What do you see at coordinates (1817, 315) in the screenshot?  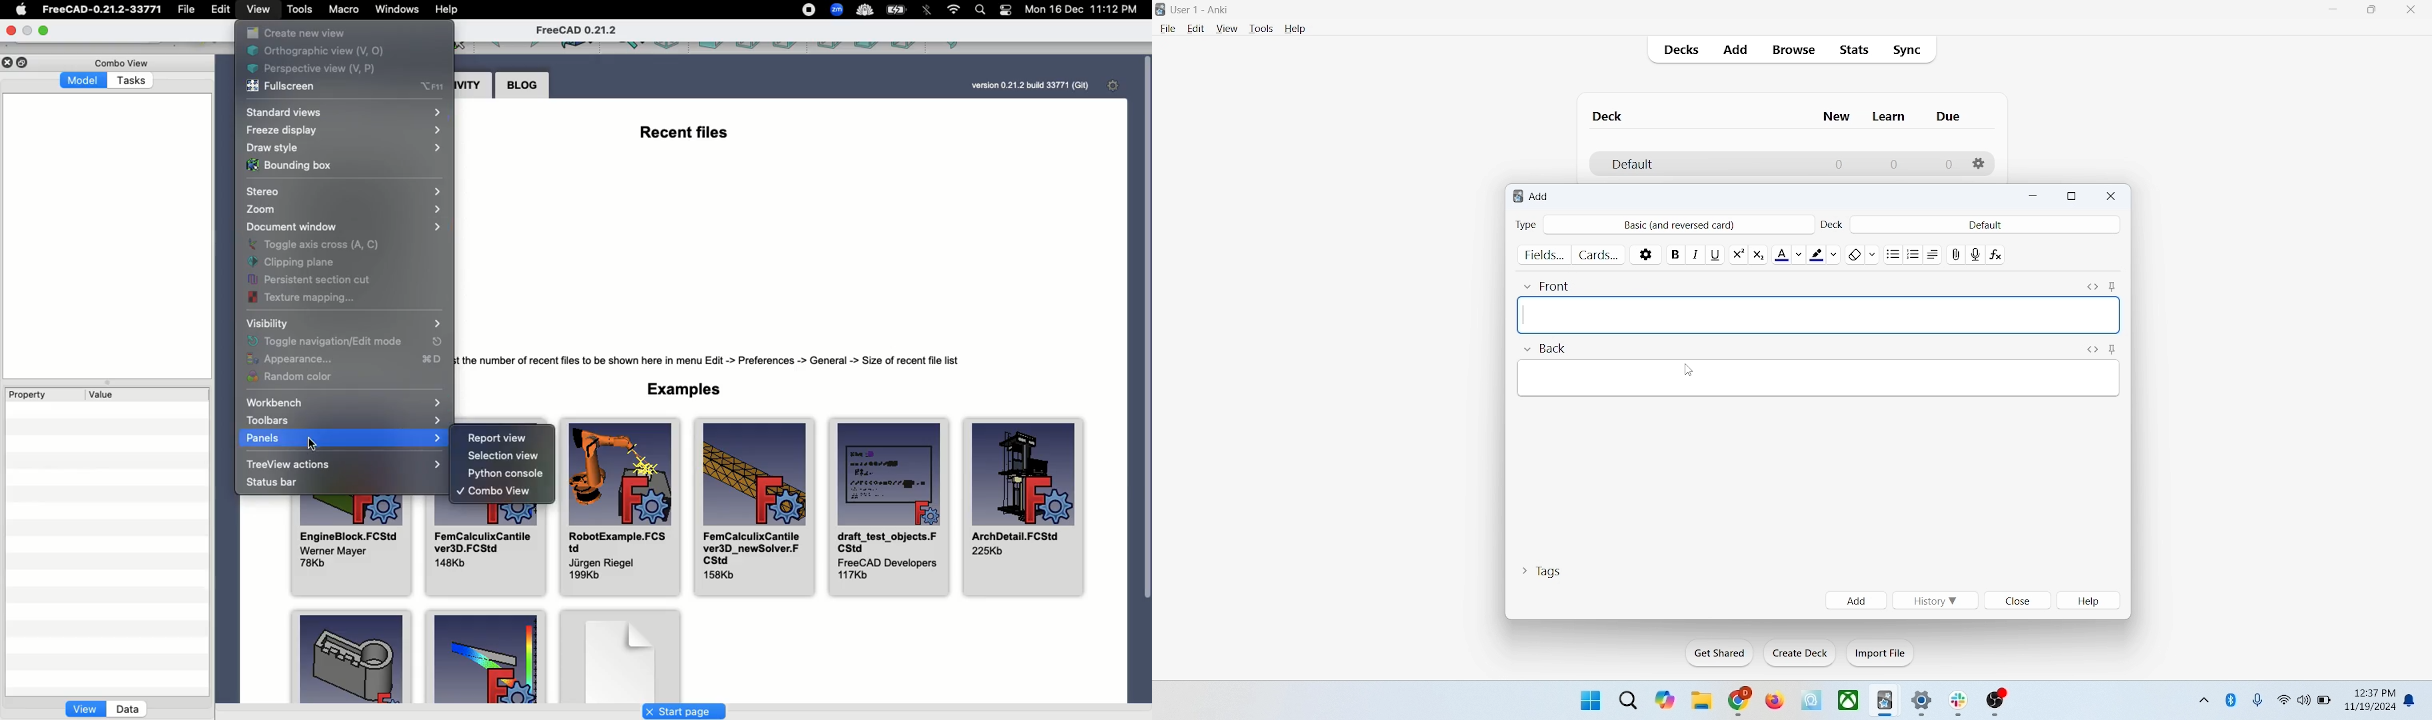 I see `blank space` at bounding box center [1817, 315].